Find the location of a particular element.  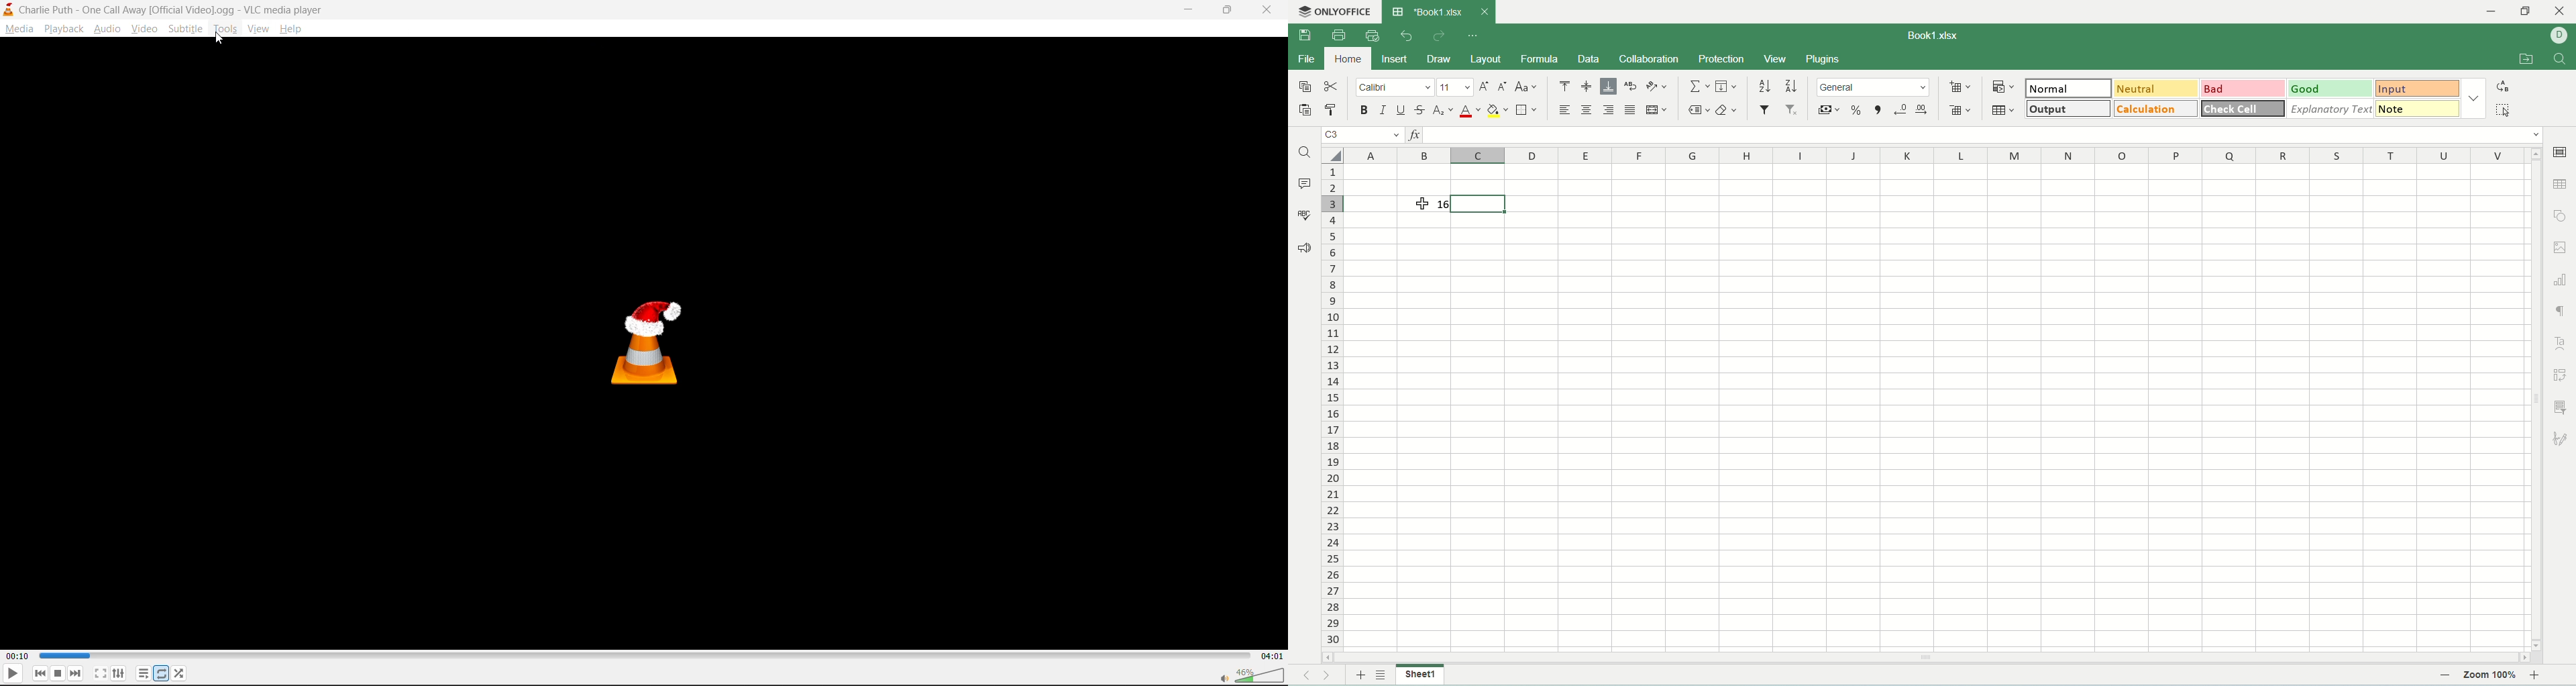

loop is located at coordinates (164, 674).